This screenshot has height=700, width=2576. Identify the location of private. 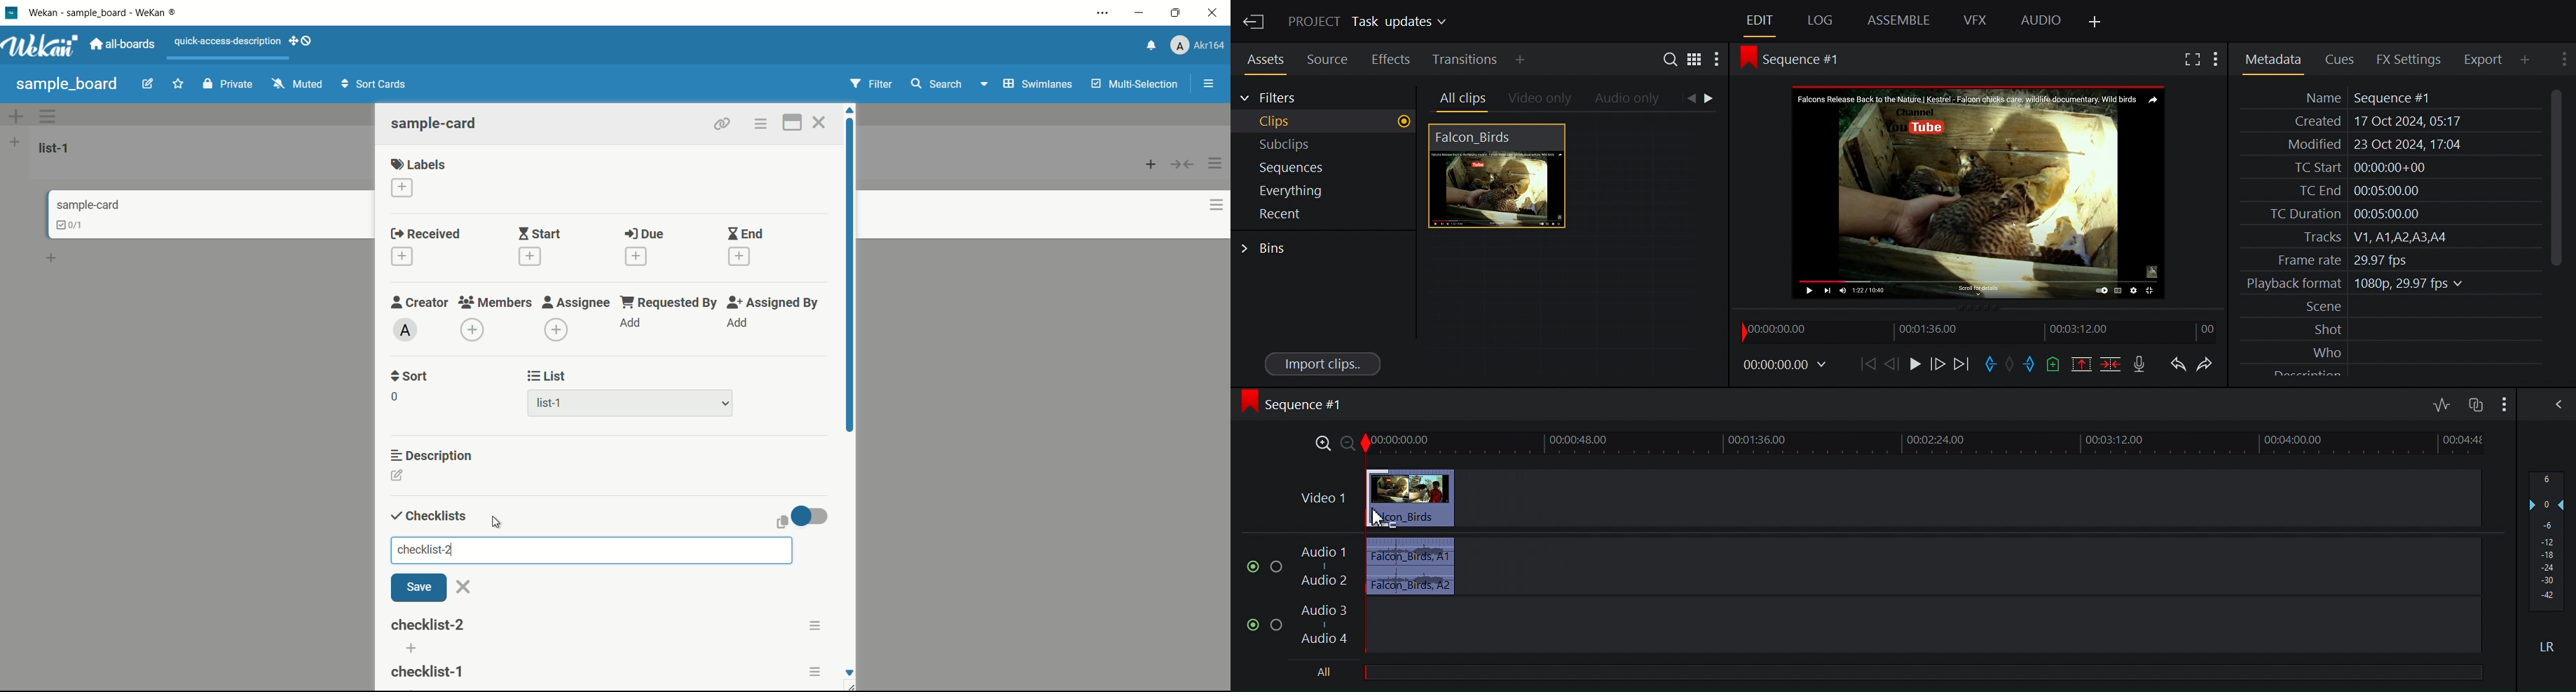
(228, 85).